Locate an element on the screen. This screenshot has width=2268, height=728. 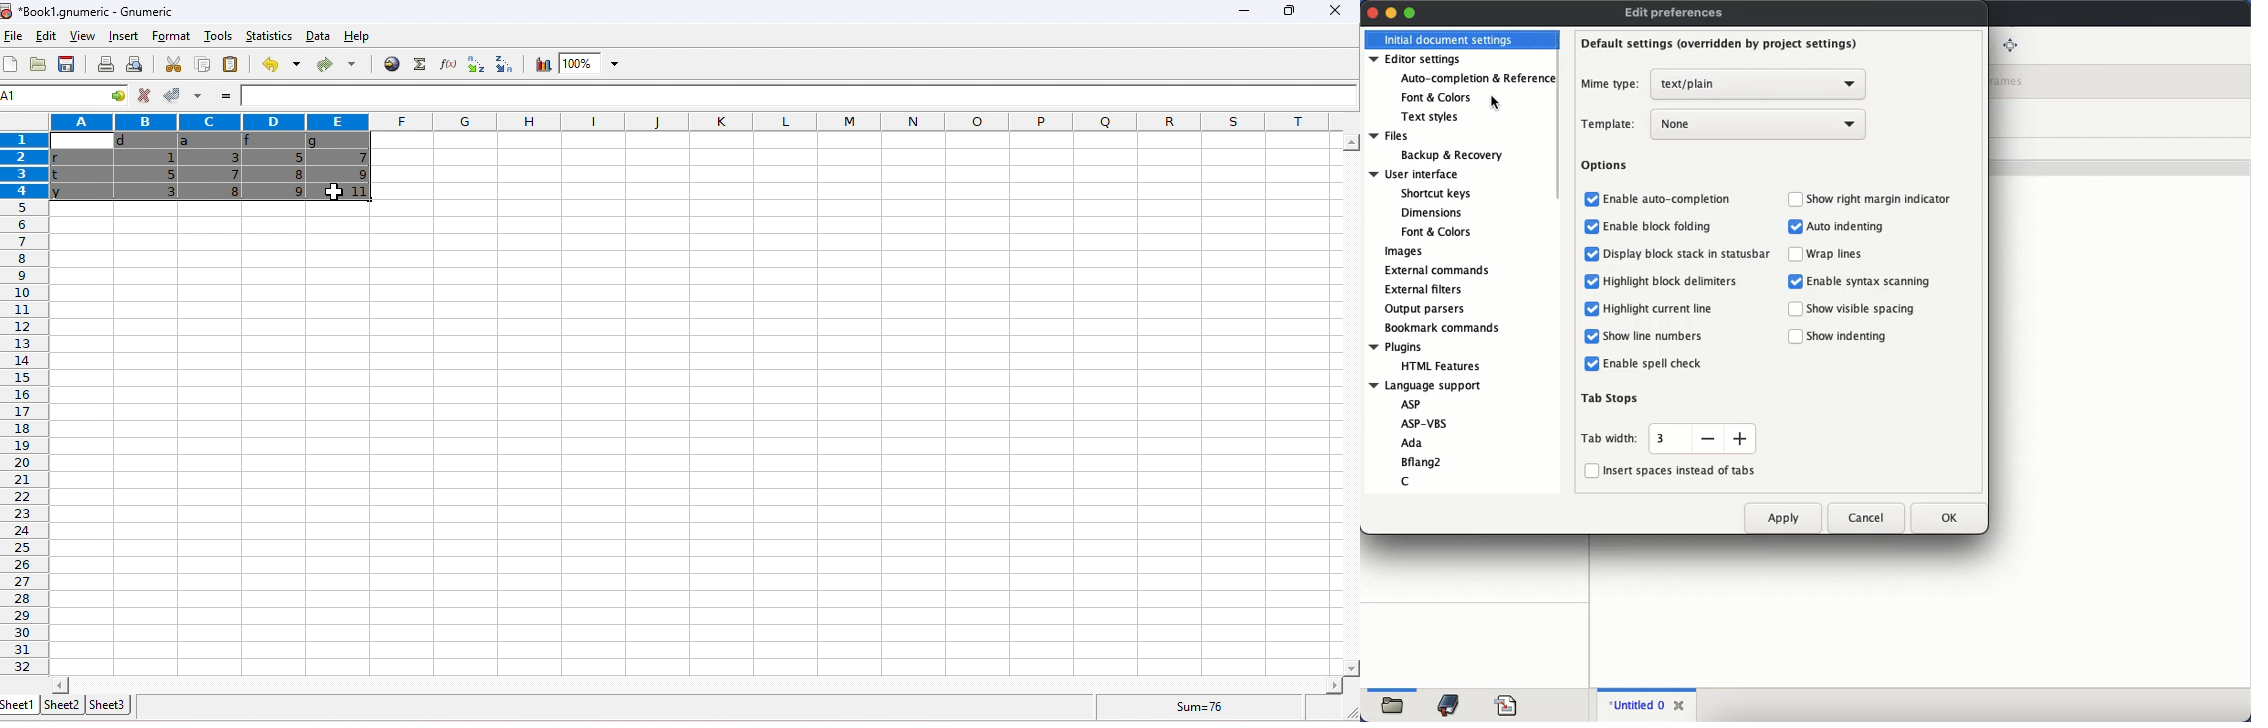
auto completion  is located at coordinates (1478, 79).